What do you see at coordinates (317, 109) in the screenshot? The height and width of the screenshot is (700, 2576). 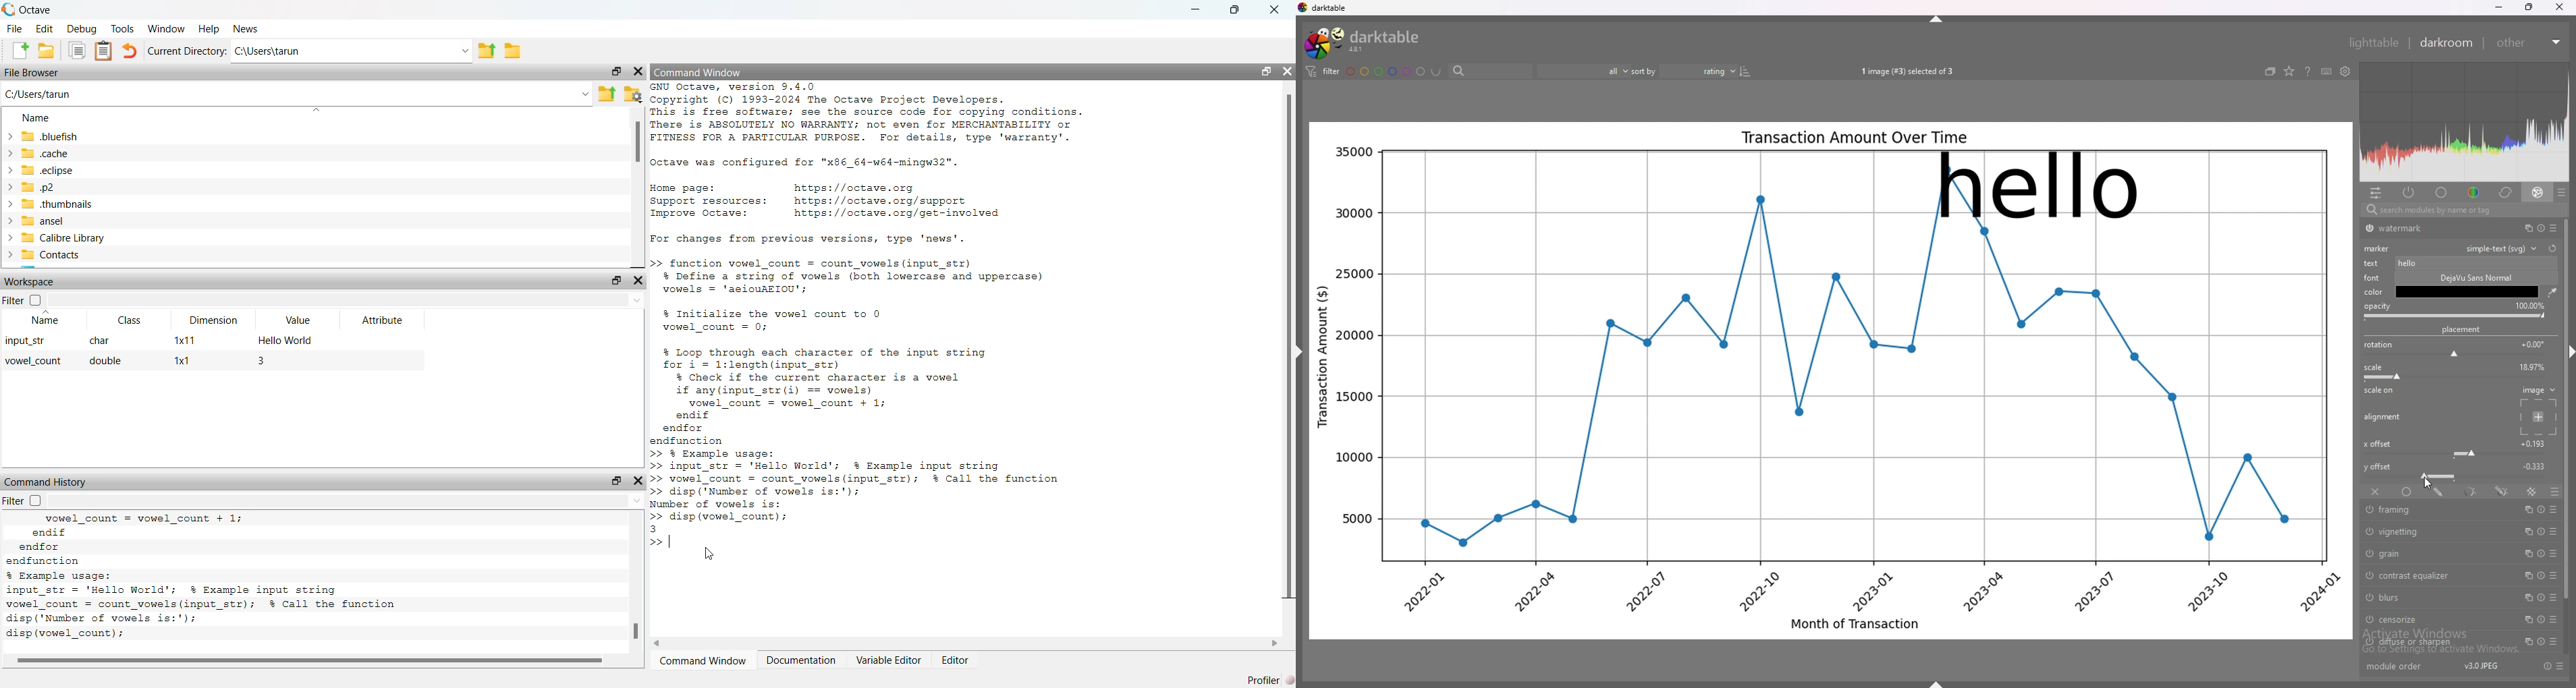 I see `sort` at bounding box center [317, 109].